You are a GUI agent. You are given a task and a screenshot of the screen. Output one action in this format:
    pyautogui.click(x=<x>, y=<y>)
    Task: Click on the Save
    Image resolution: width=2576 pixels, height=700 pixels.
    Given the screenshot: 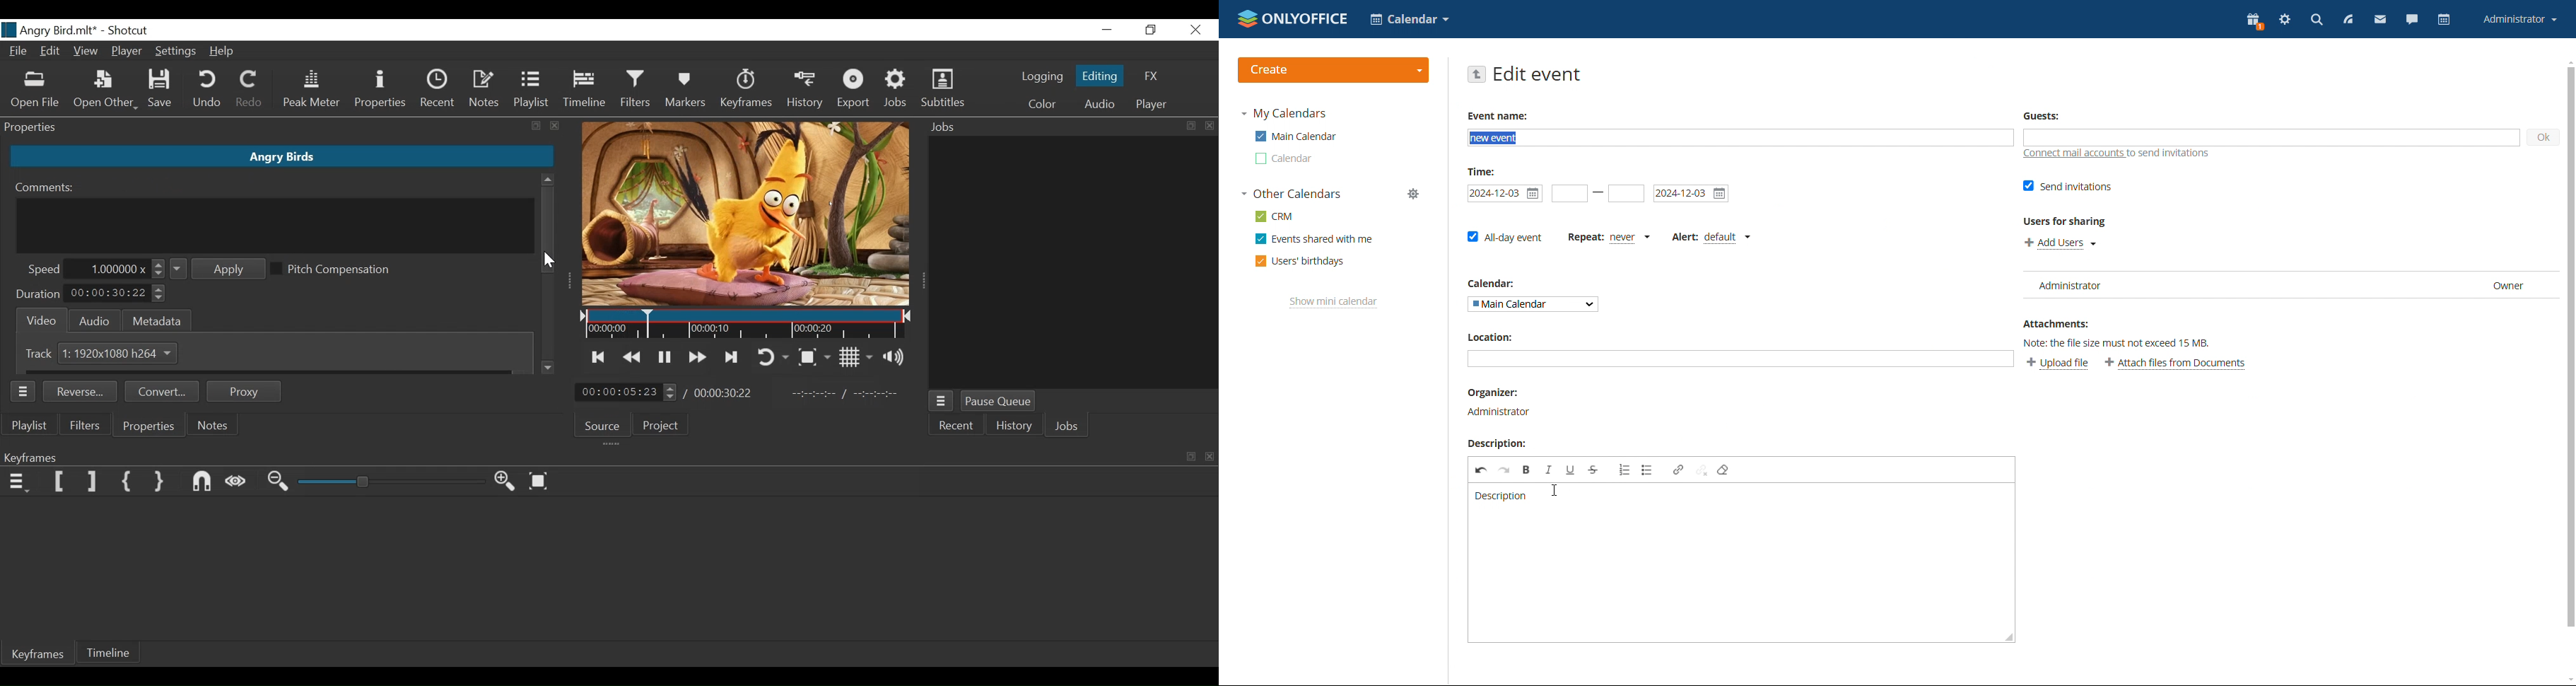 What is the action you would take?
    pyautogui.click(x=161, y=89)
    